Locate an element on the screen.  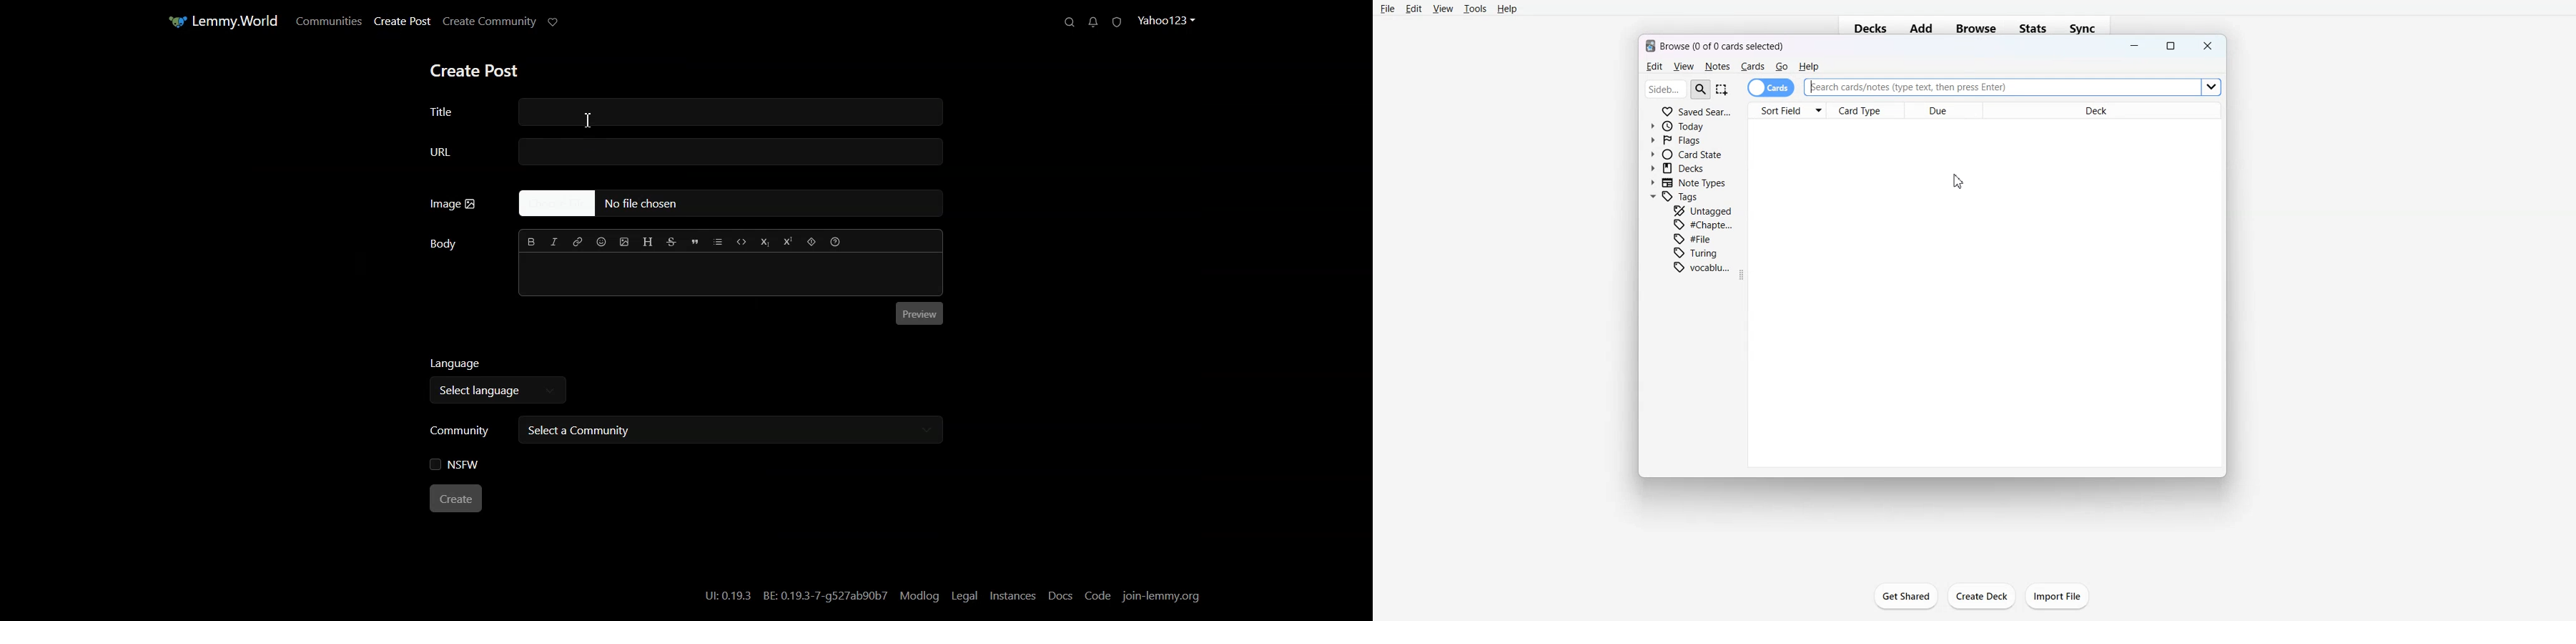
View is located at coordinates (1442, 8).